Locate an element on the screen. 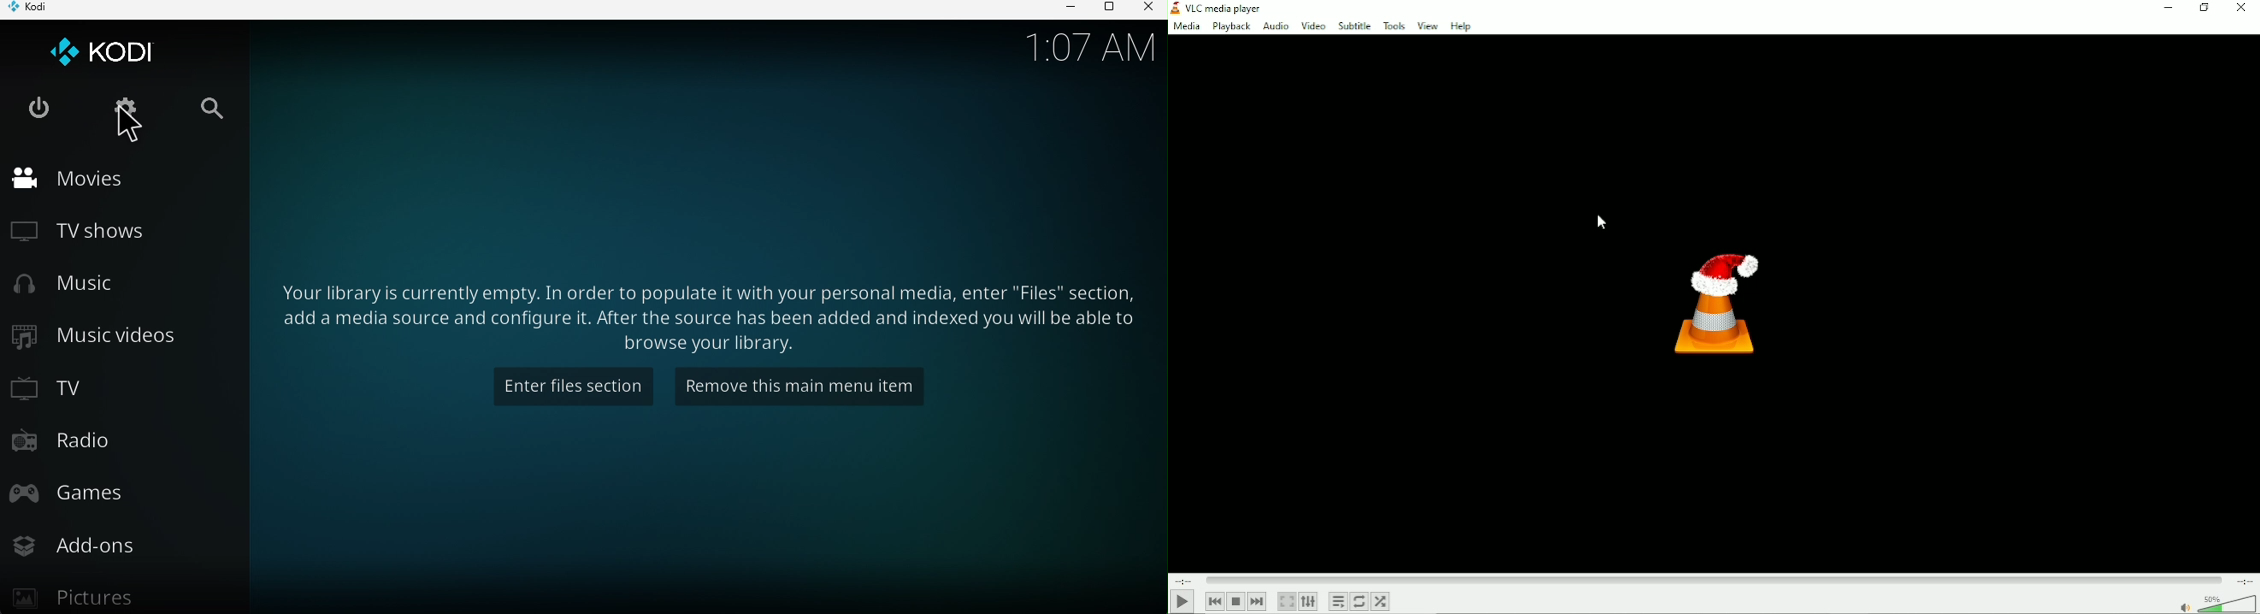 The height and width of the screenshot is (616, 2268). Play duration is located at coordinates (1712, 578).